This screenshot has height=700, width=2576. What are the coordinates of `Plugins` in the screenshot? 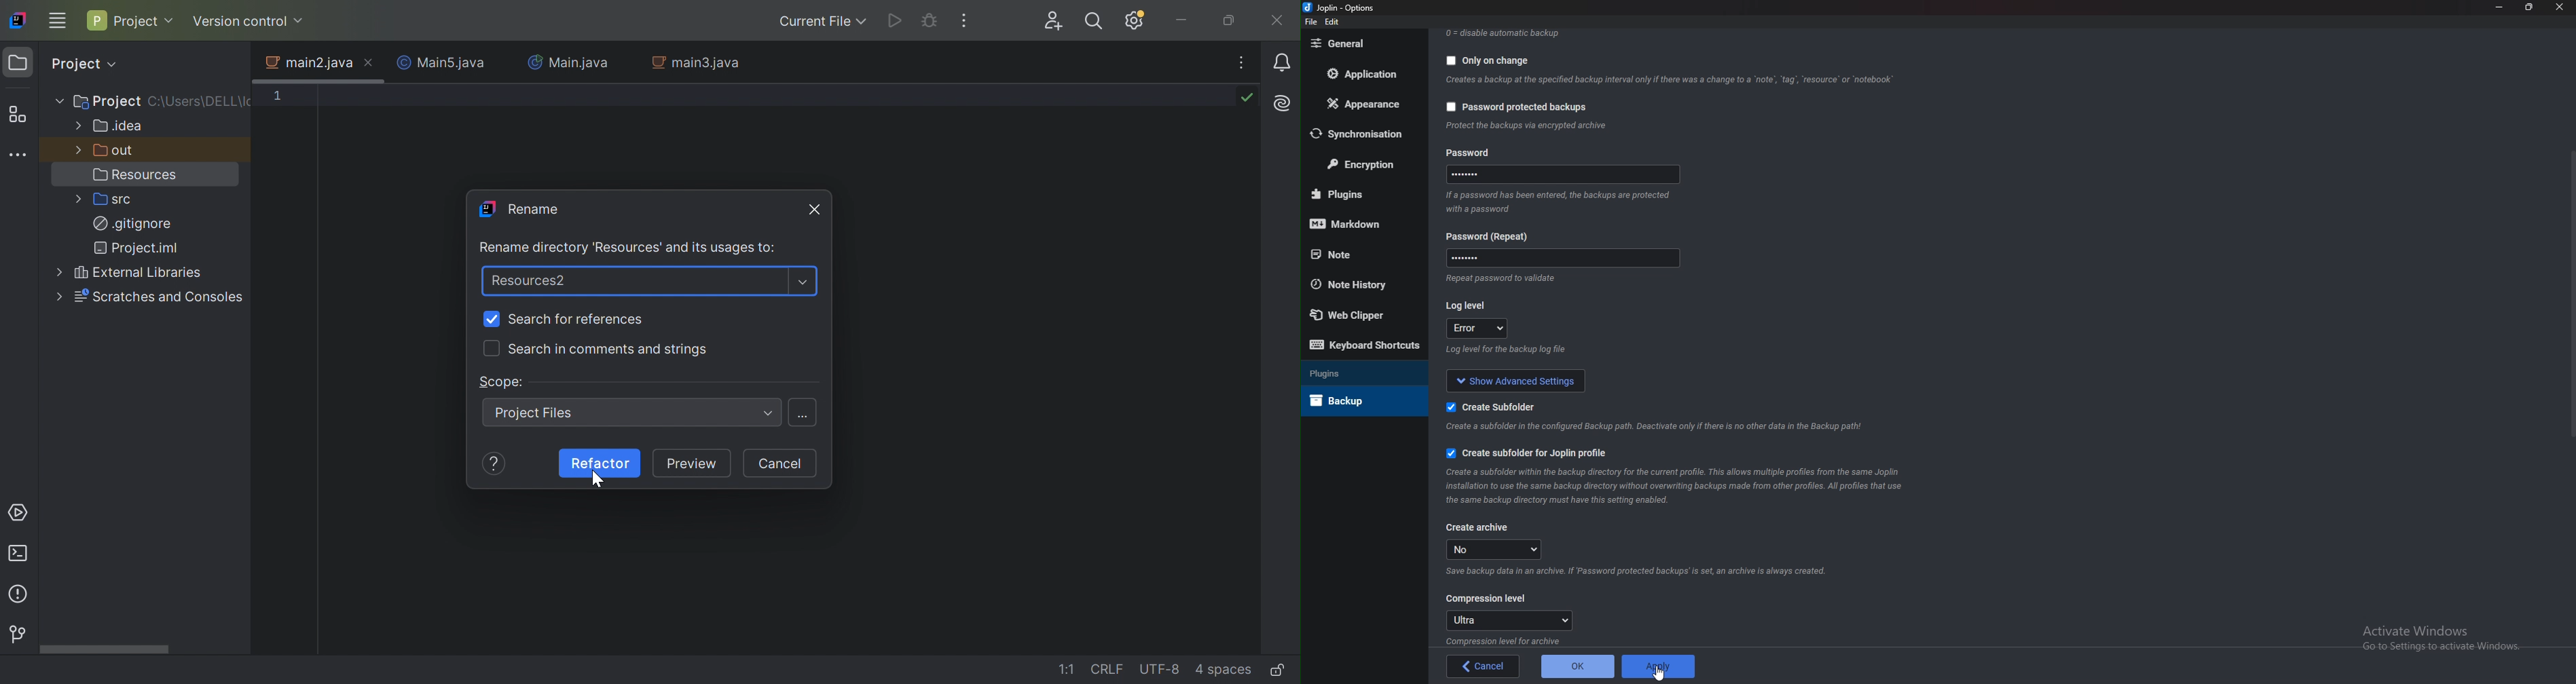 It's located at (1361, 193).